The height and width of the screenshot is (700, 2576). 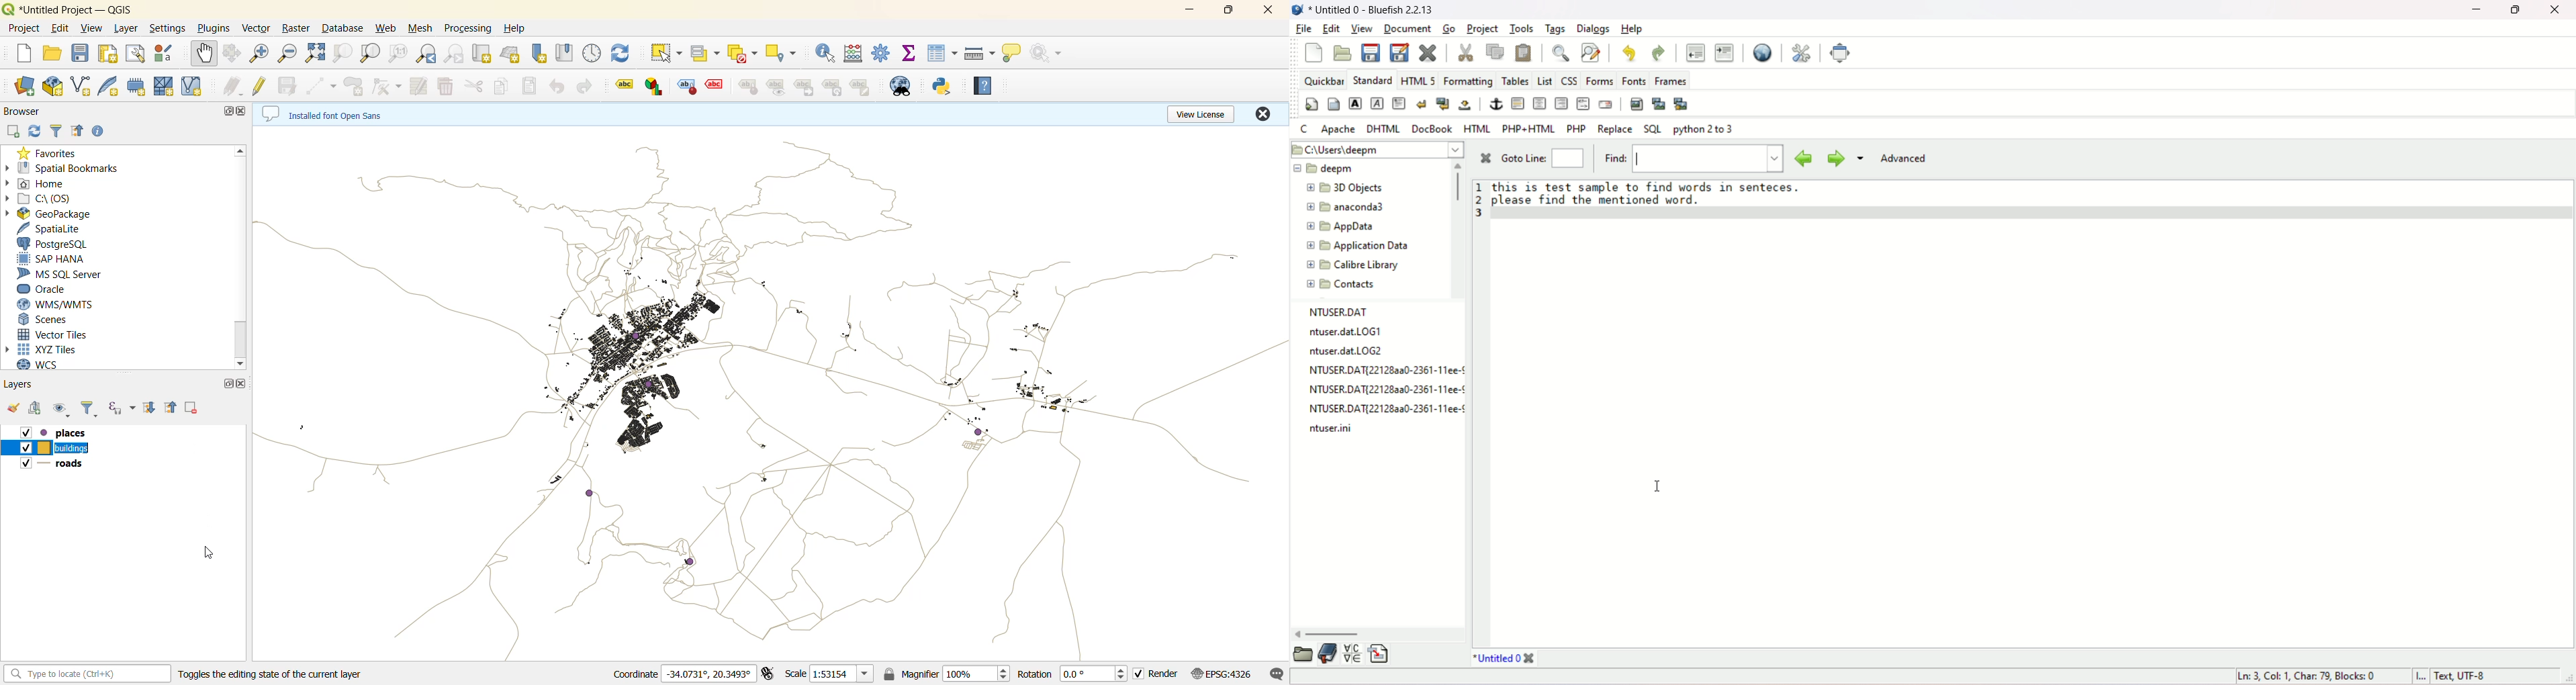 I want to click on find, so click(x=1692, y=158).